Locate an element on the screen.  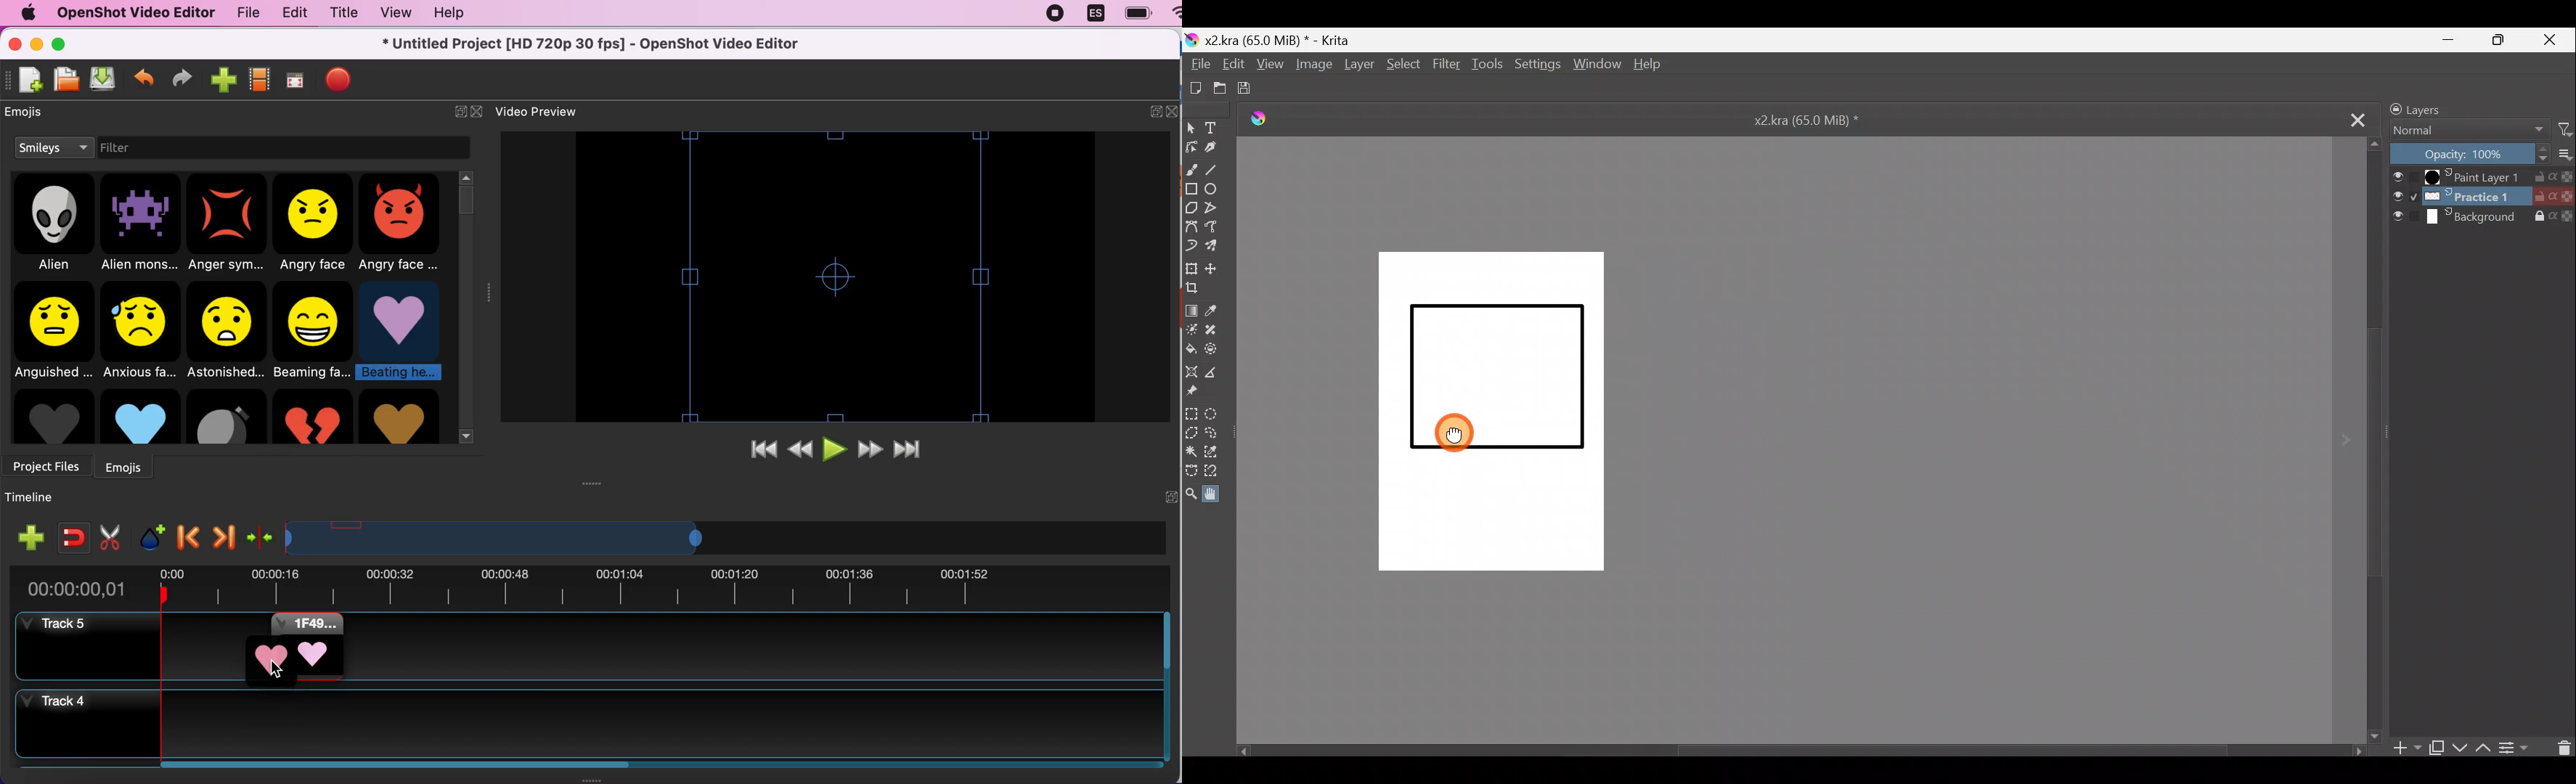
Zoom tool is located at coordinates (1192, 494).